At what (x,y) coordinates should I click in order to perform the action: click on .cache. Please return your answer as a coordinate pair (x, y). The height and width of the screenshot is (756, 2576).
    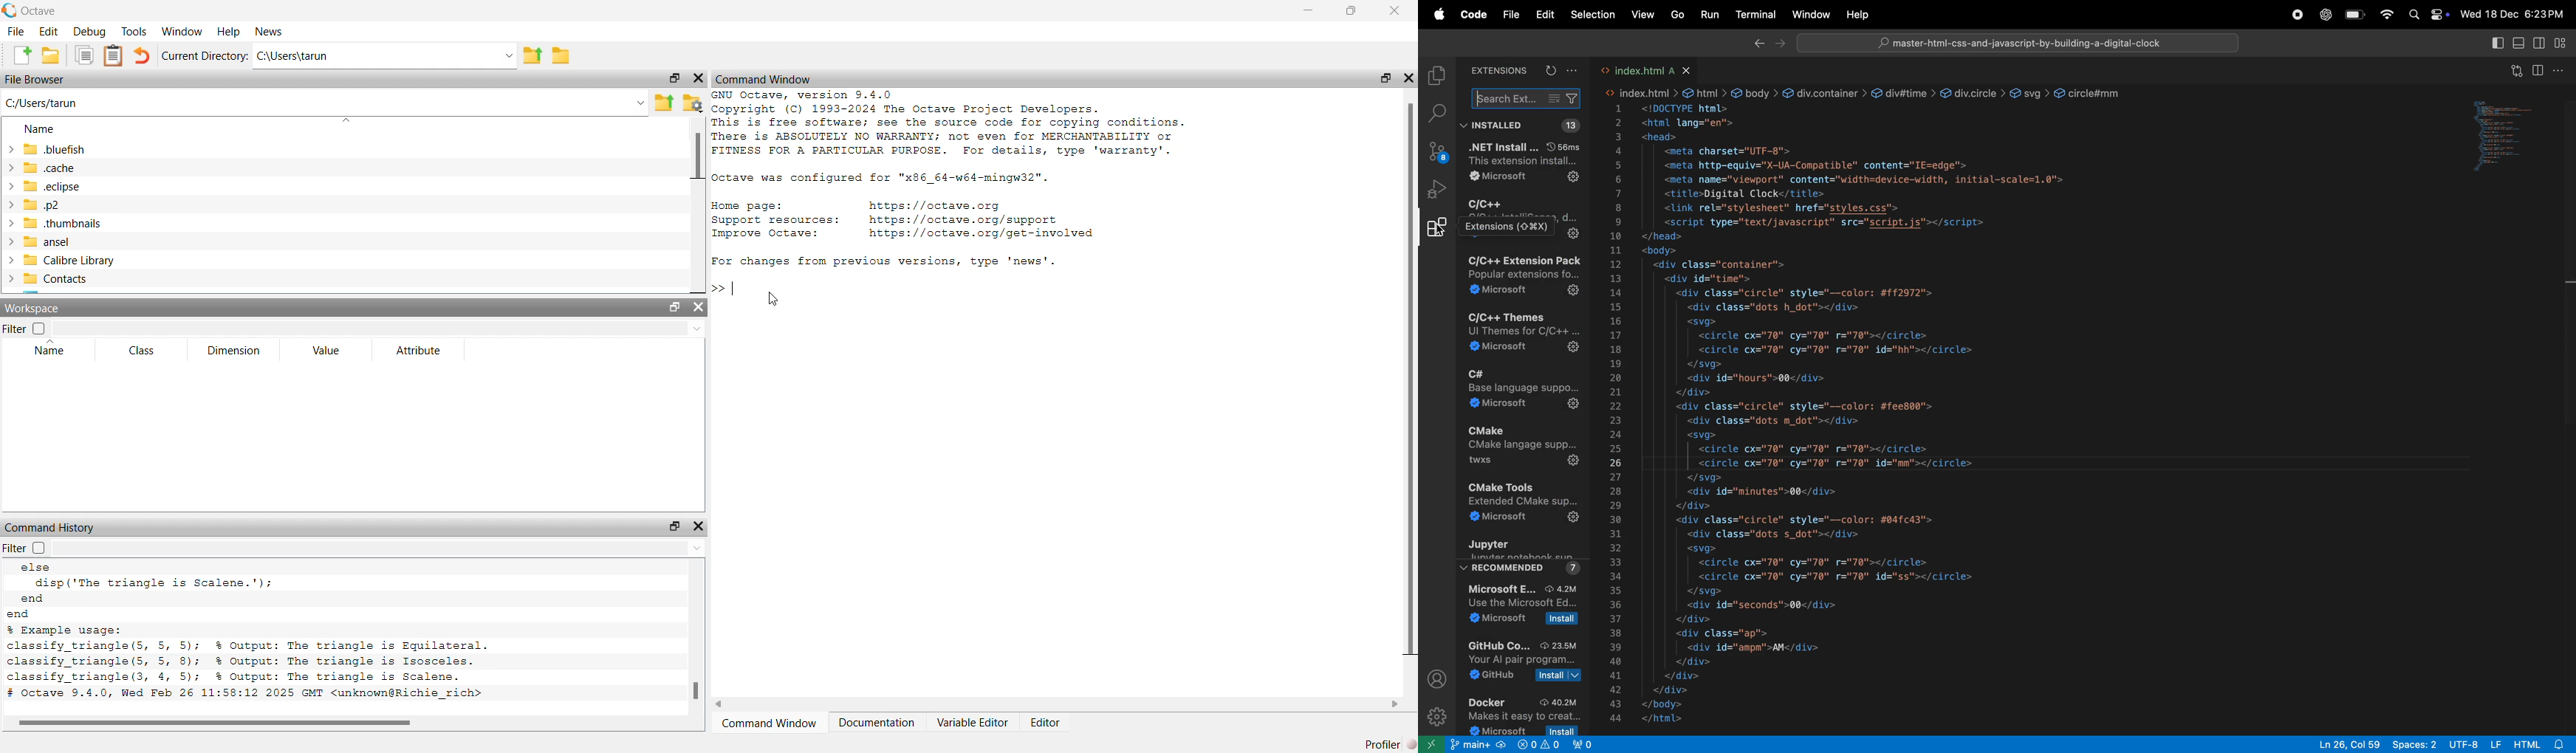
    Looking at the image, I should click on (47, 168).